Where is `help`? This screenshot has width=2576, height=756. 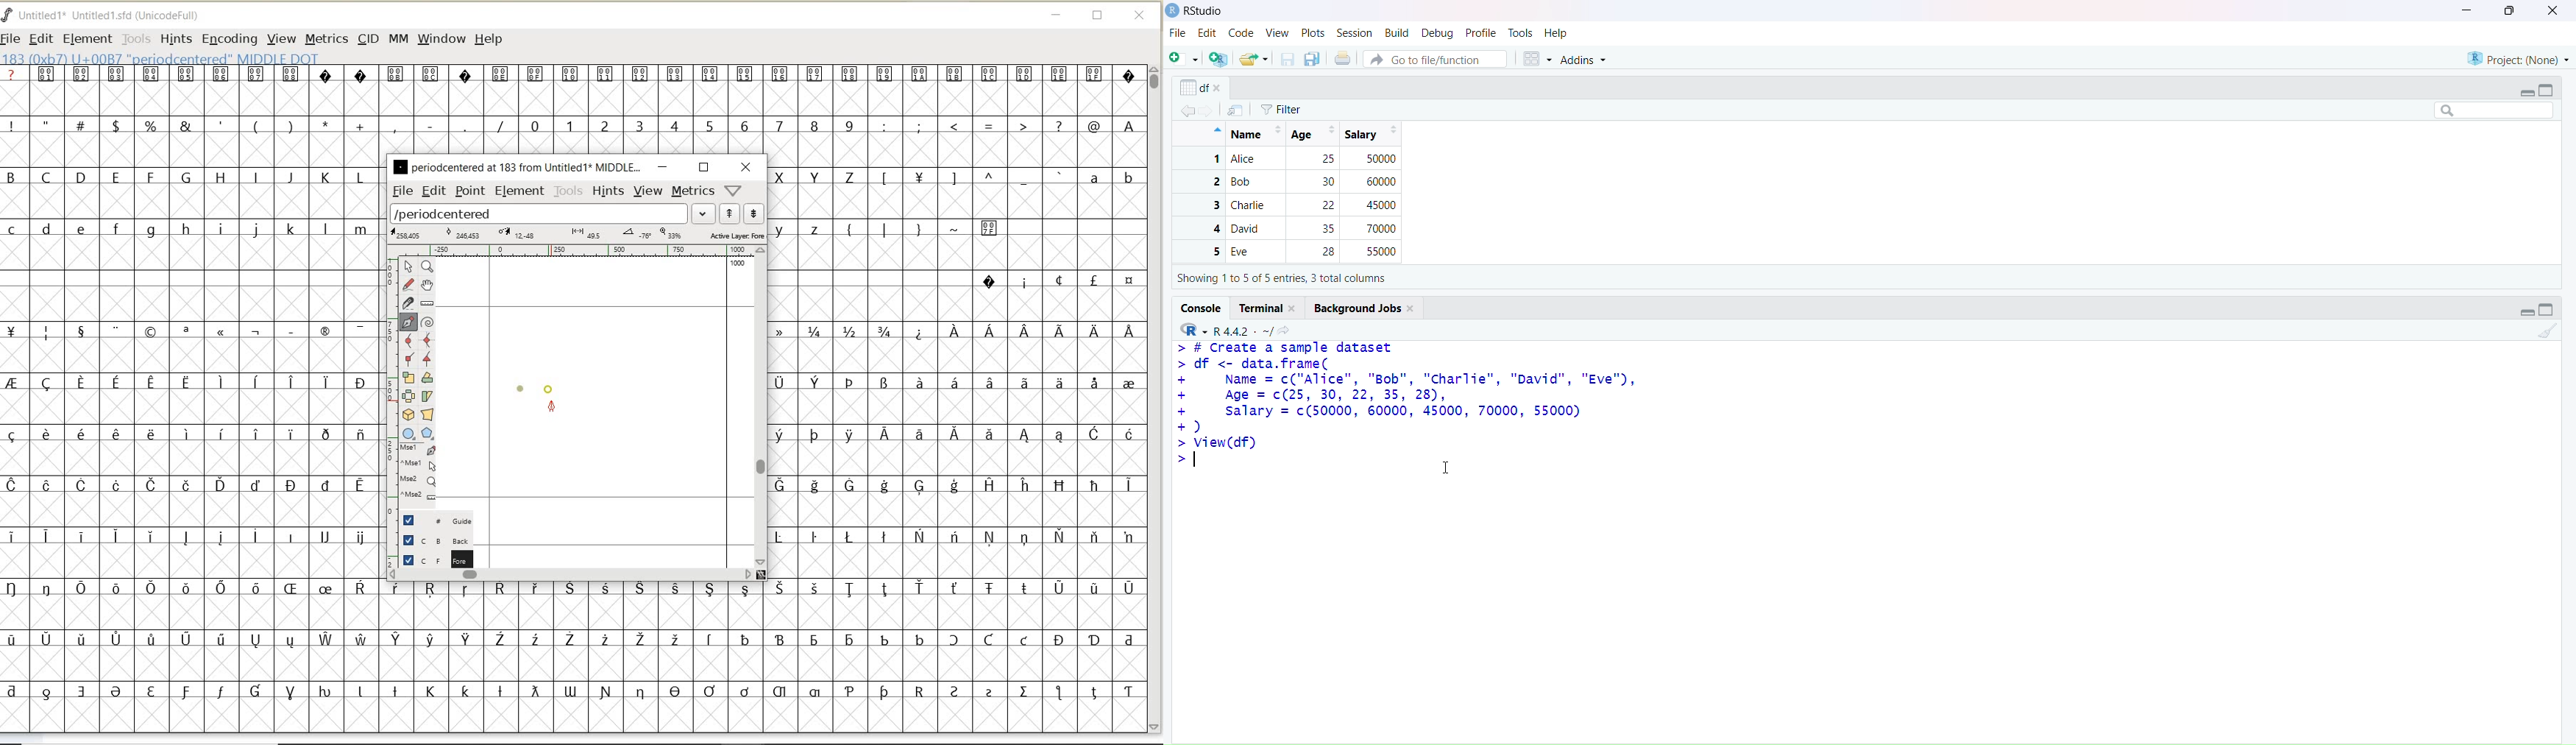
help is located at coordinates (1558, 33).